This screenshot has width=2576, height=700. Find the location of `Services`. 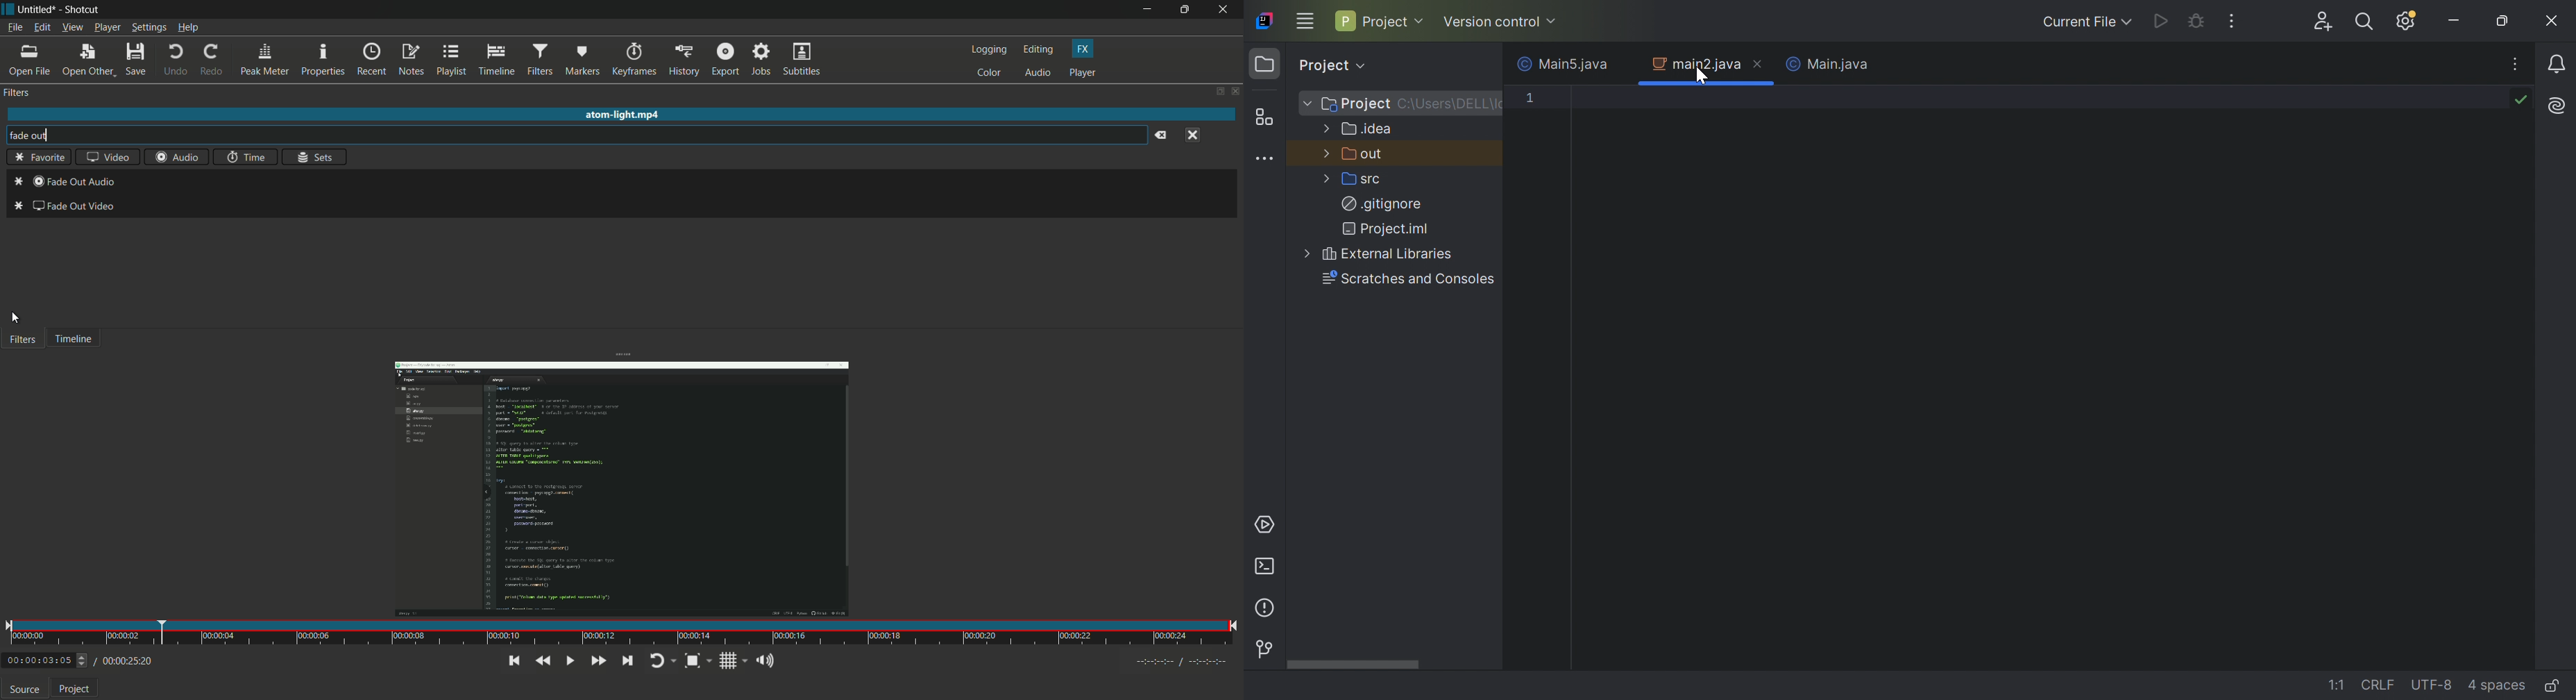

Services is located at coordinates (1267, 523).